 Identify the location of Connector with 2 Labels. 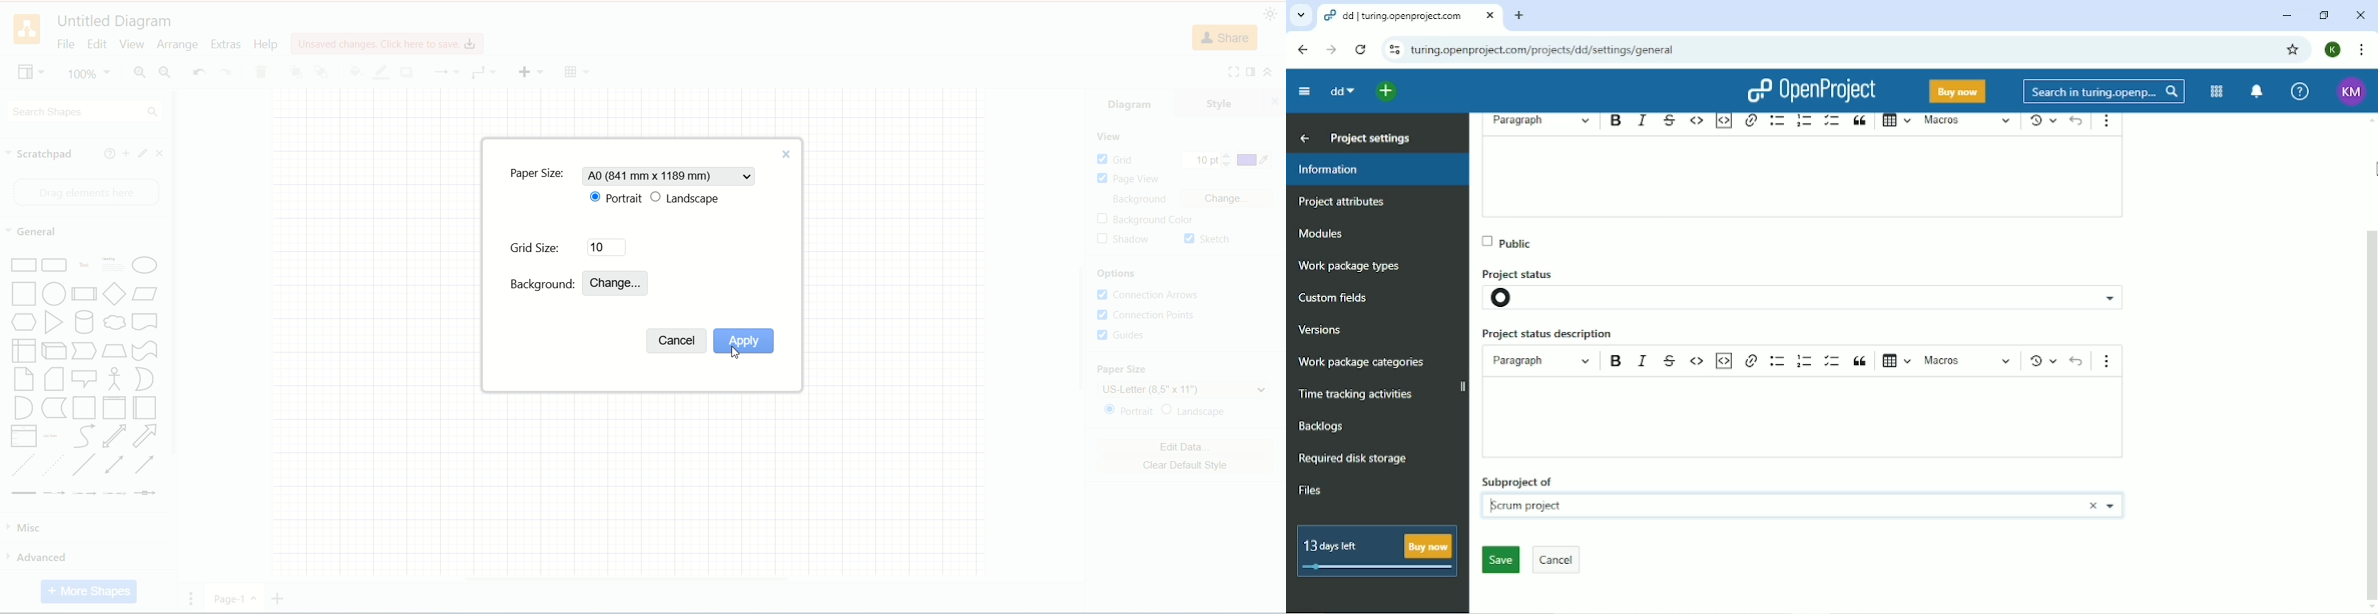
(85, 494).